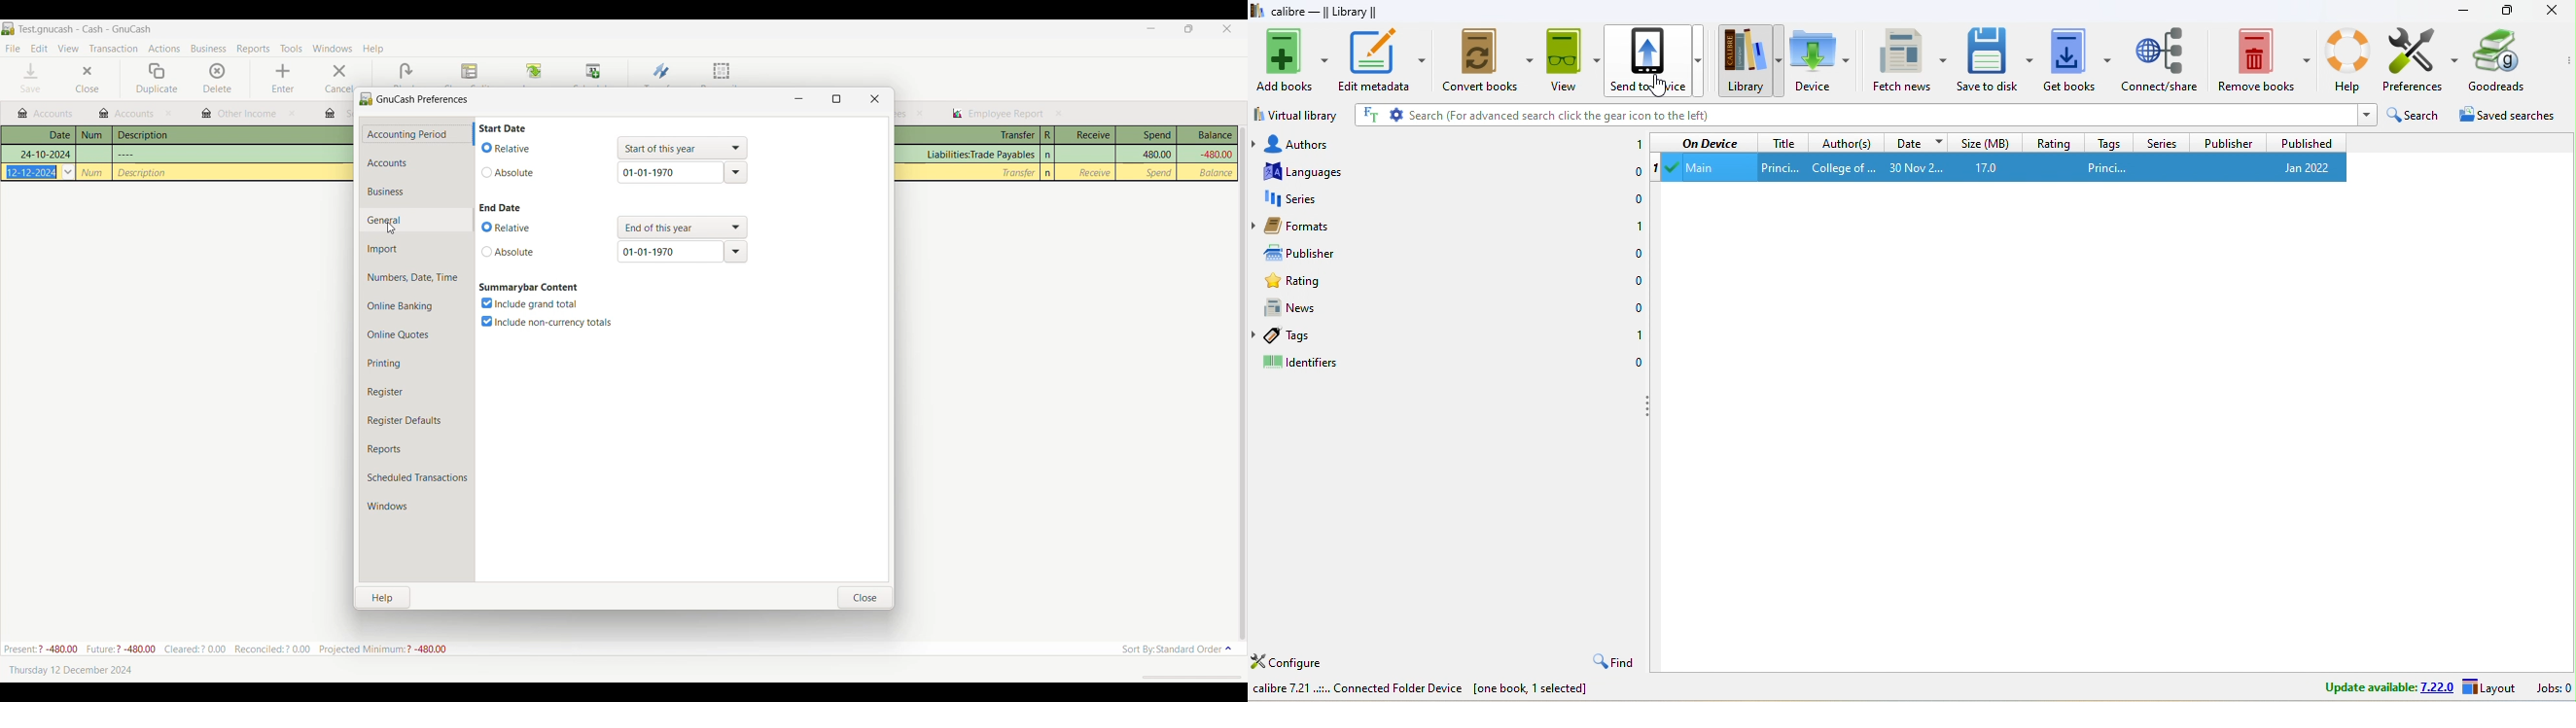  Describe the element at coordinates (417, 249) in the screenshot. I see `Import` at that location.